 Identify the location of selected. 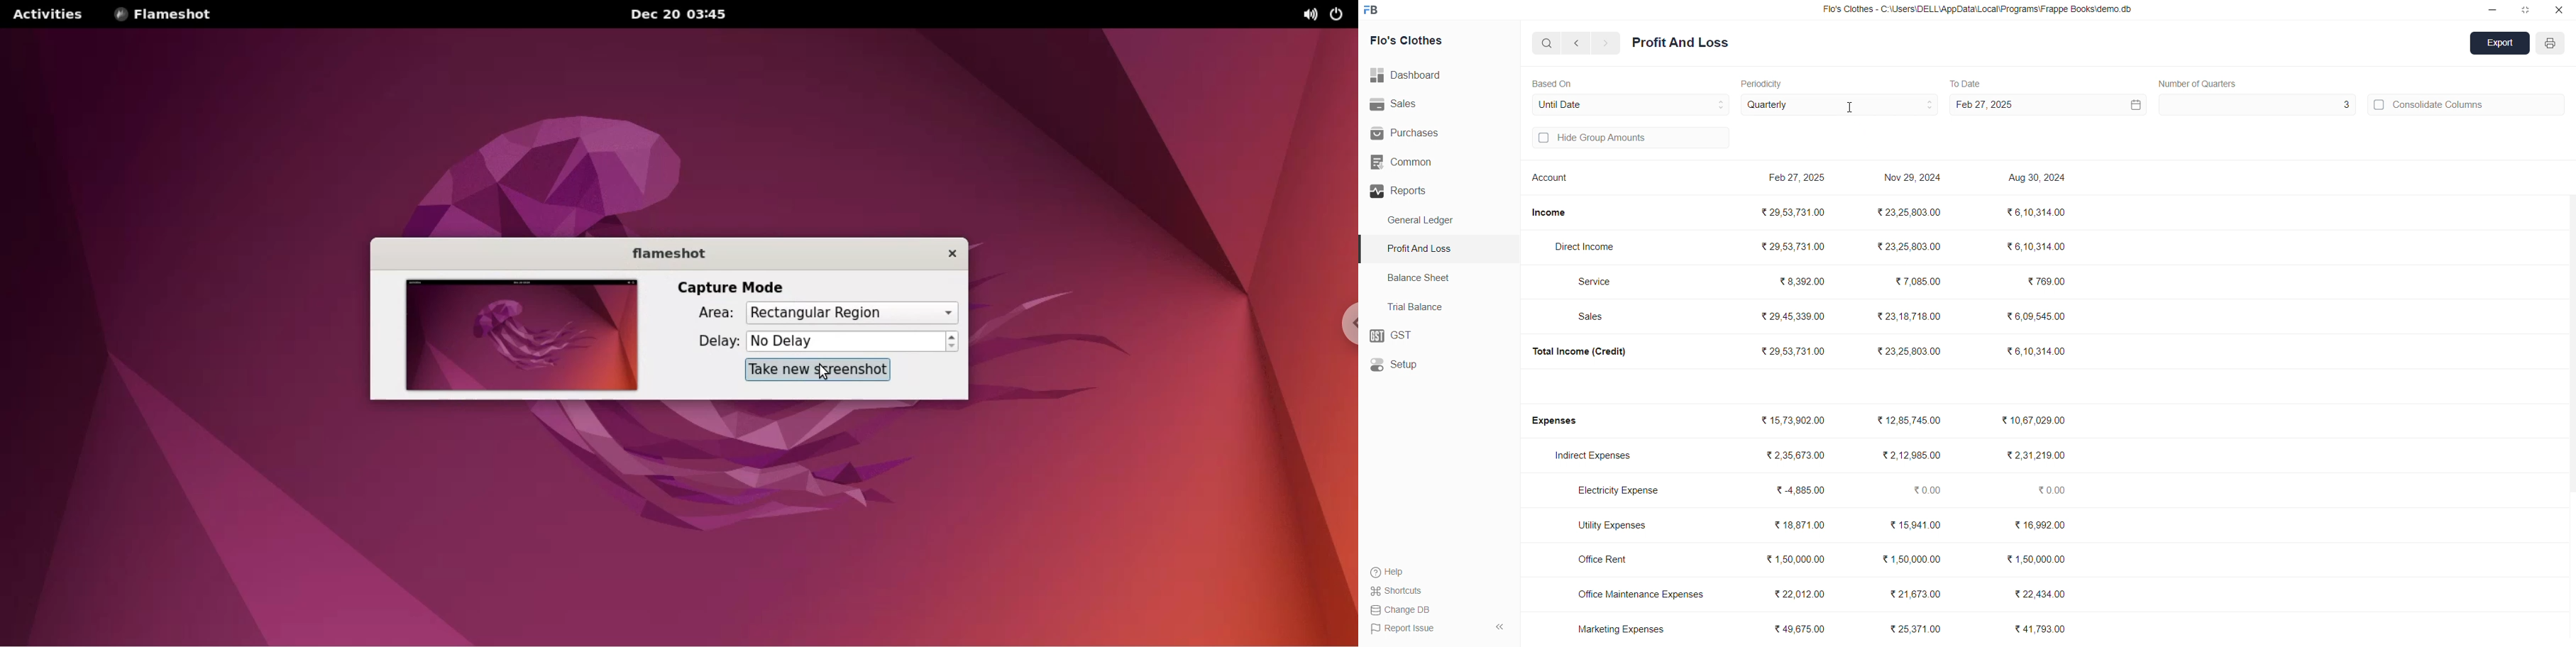
(1366, 249).